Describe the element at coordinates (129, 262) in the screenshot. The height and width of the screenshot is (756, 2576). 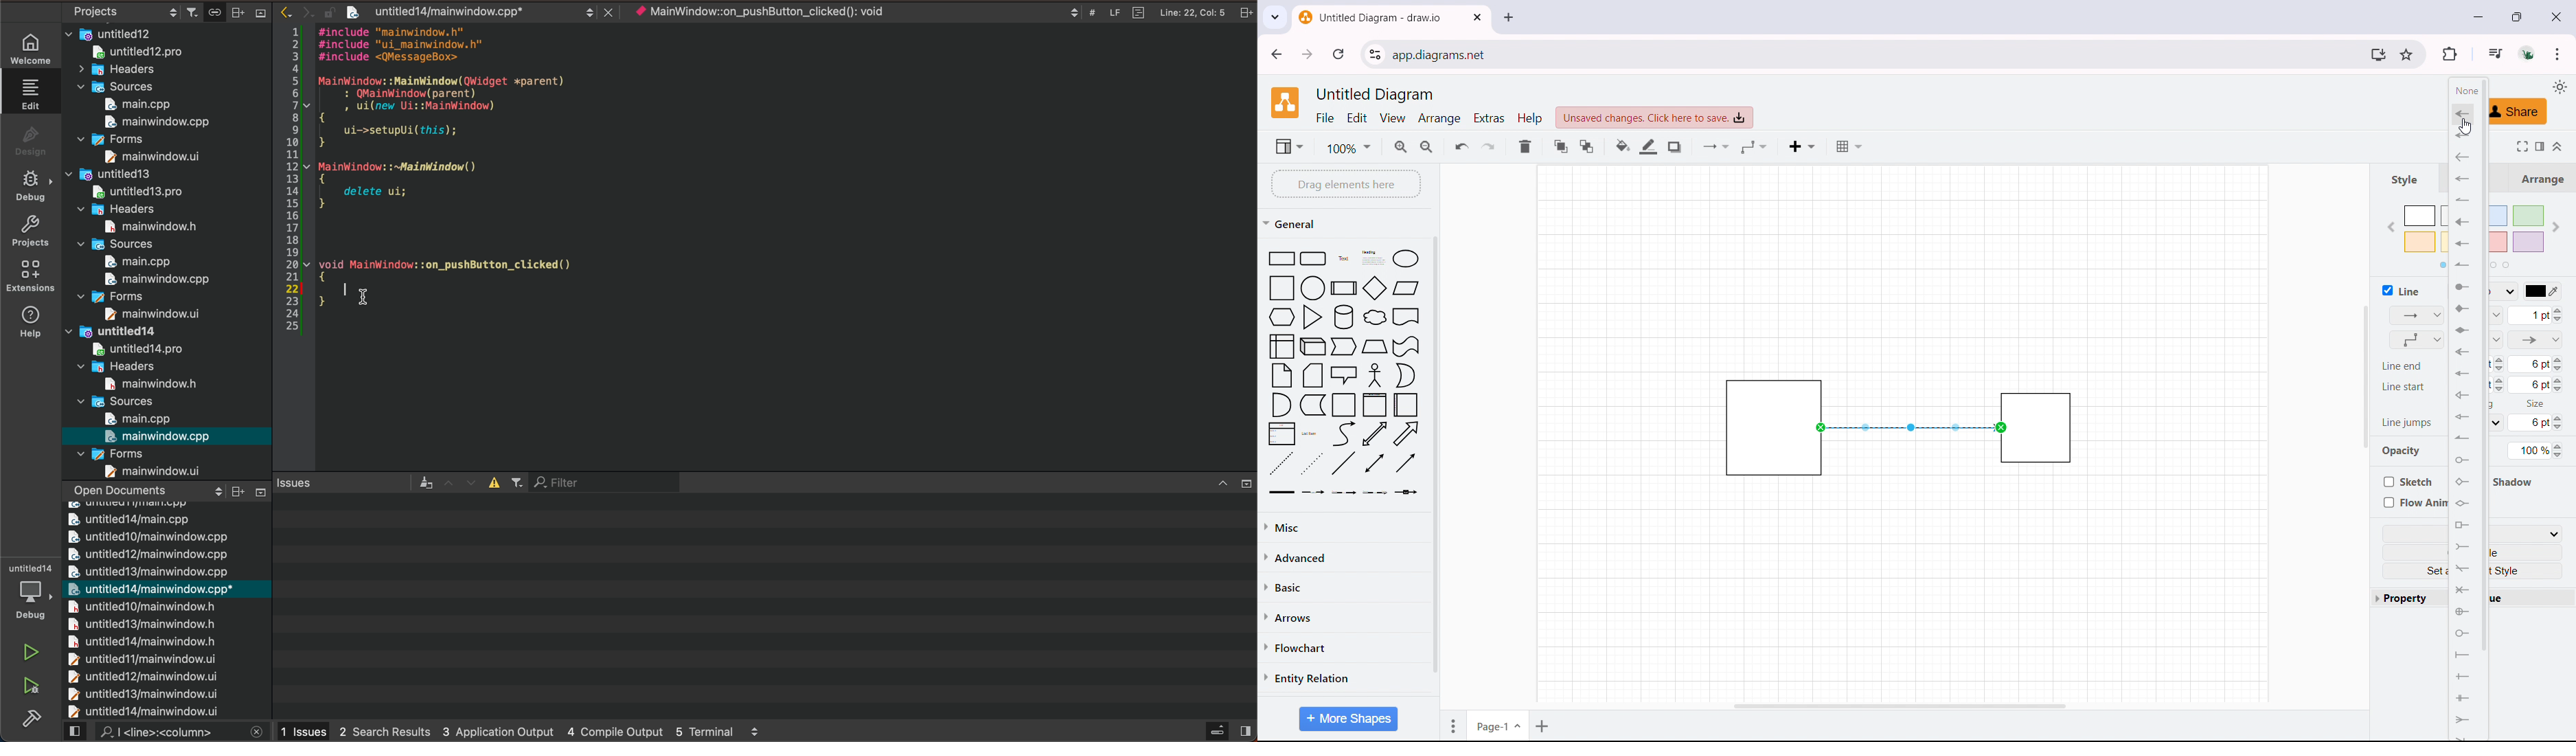
I see `main.cpp` at that location.